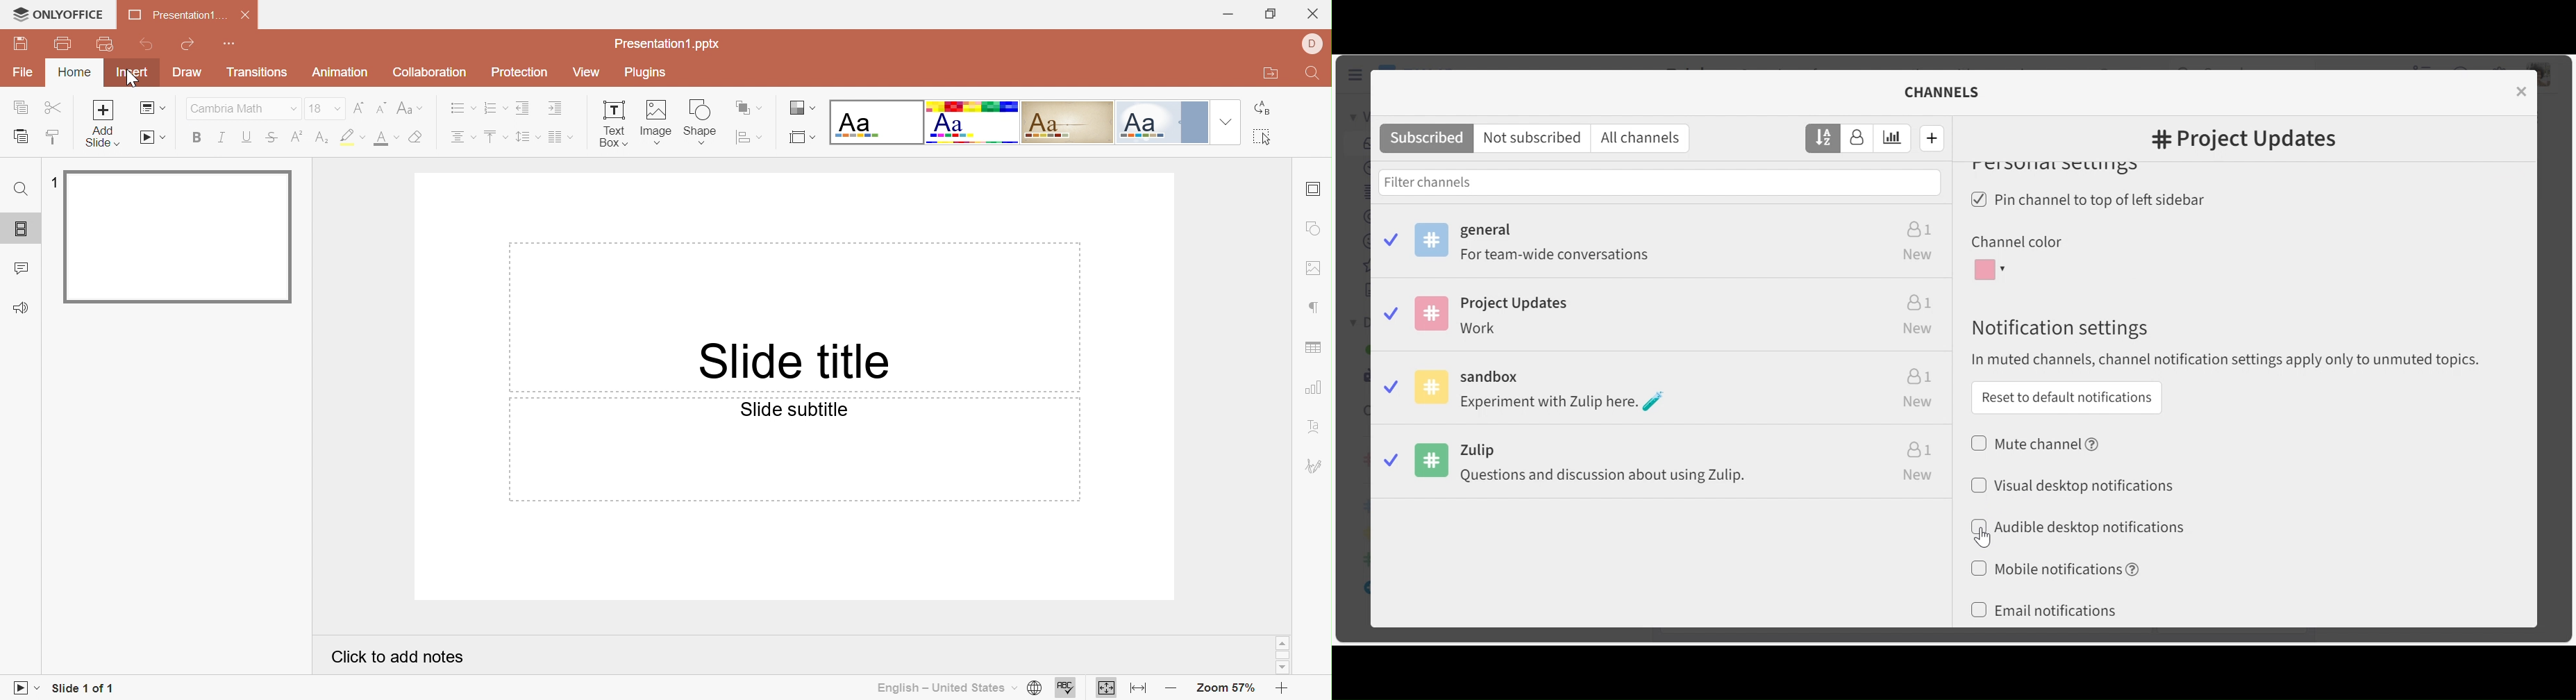 Image resolution: width=2576 pixels, height=700 pixels. Describe the element at coordinates (465, 135) in the screenshot. I see `Align Center` at that location.